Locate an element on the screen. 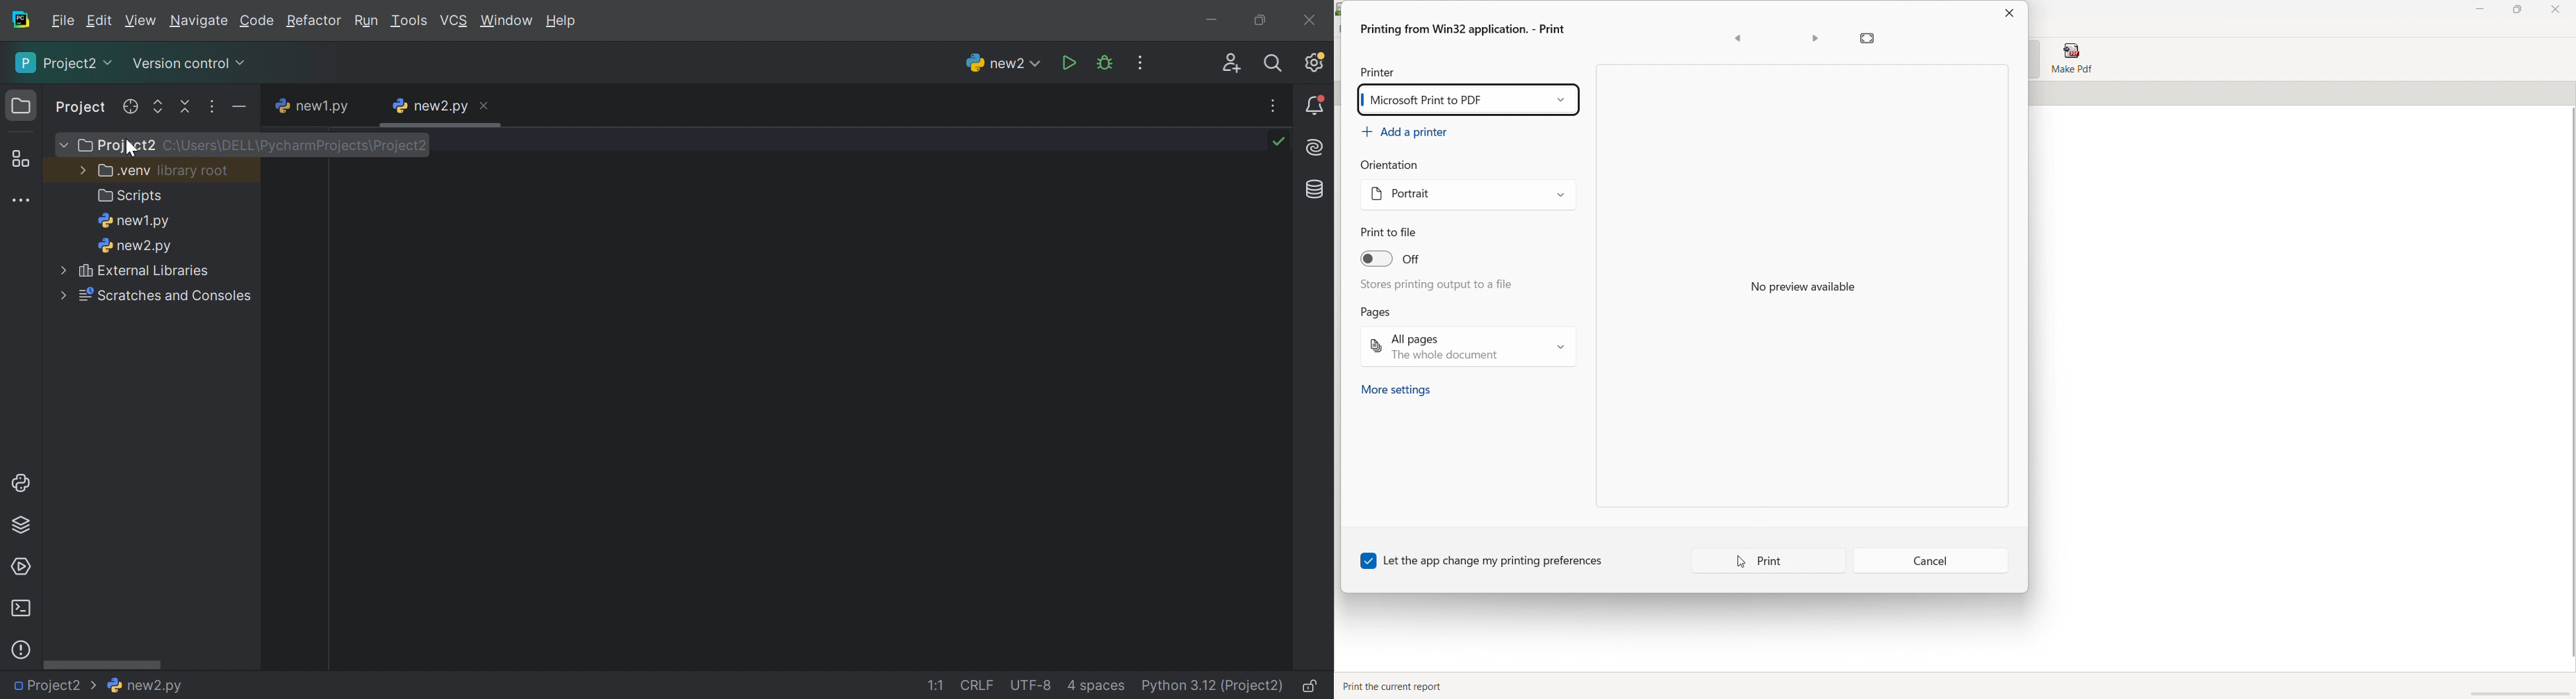 The width and height of the screenshot is (2576, 700). close is located at coordinates (2009, 13).